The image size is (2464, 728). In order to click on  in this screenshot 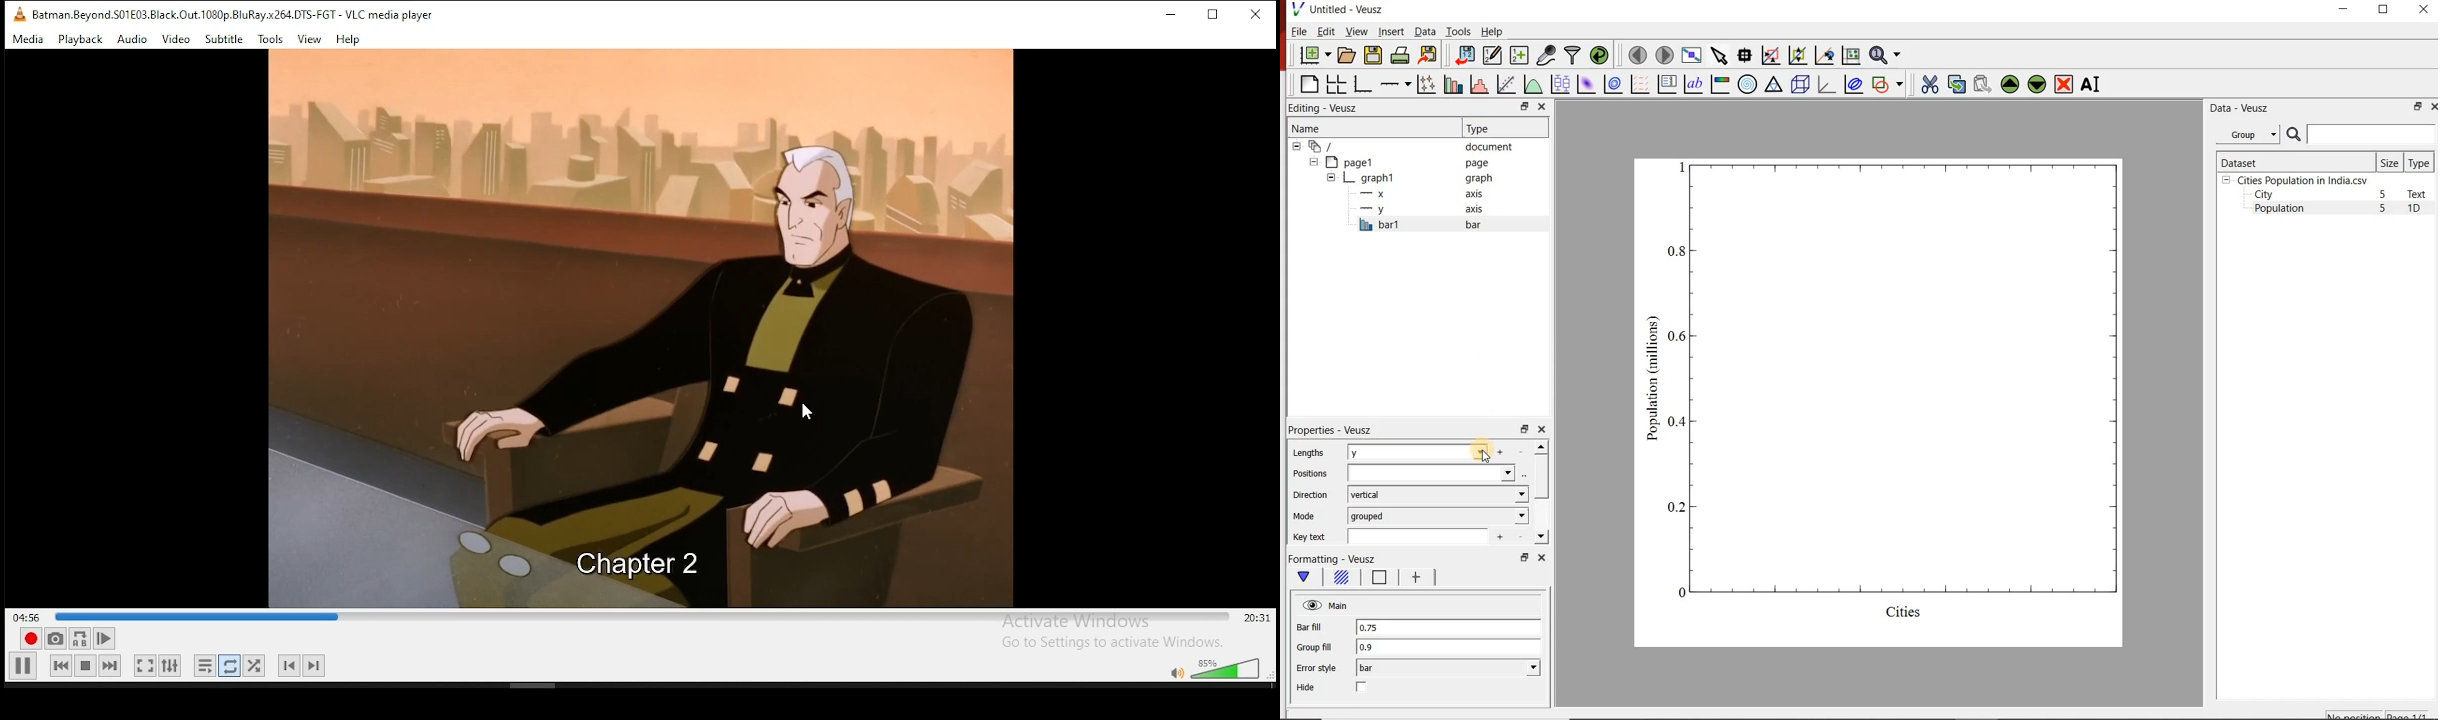, I will do `click(651, 563)`.